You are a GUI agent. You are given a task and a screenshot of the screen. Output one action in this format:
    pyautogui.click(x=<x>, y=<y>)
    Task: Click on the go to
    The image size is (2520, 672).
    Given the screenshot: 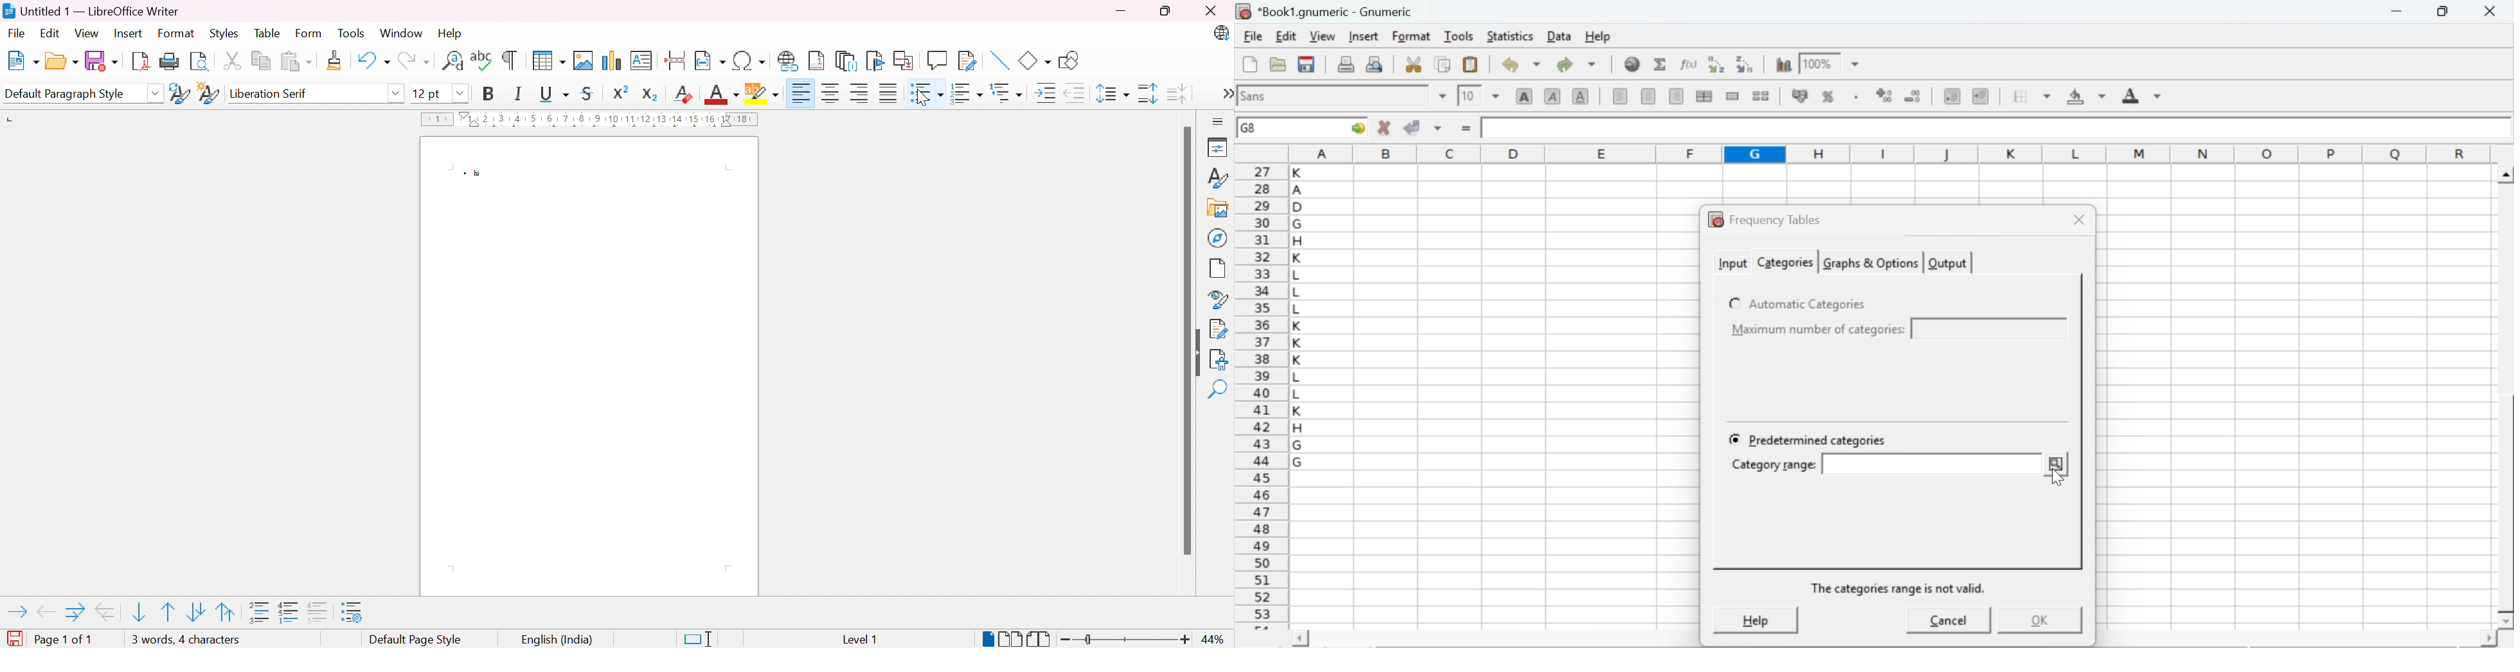 What is the action you would take?
    pyautogui.click(x=1356, y=127)
    